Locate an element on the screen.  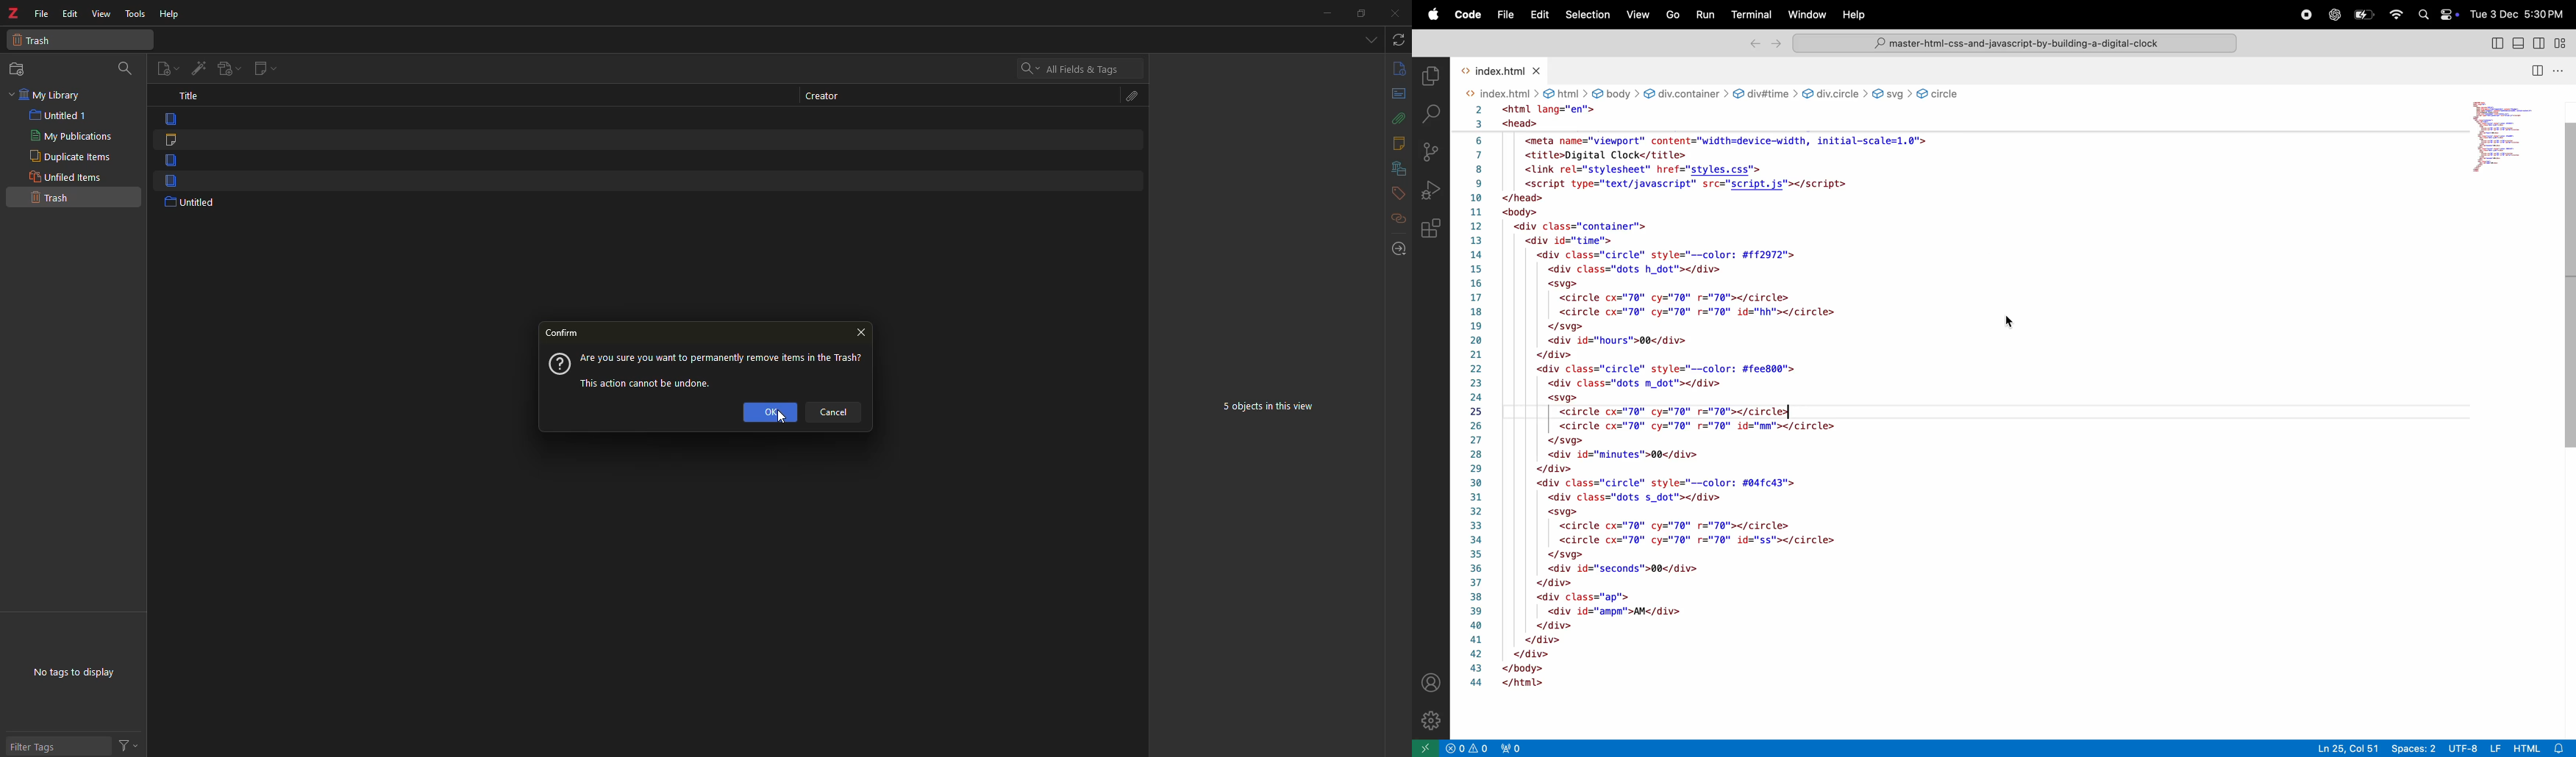
actions is located at coordinates (126, 744).